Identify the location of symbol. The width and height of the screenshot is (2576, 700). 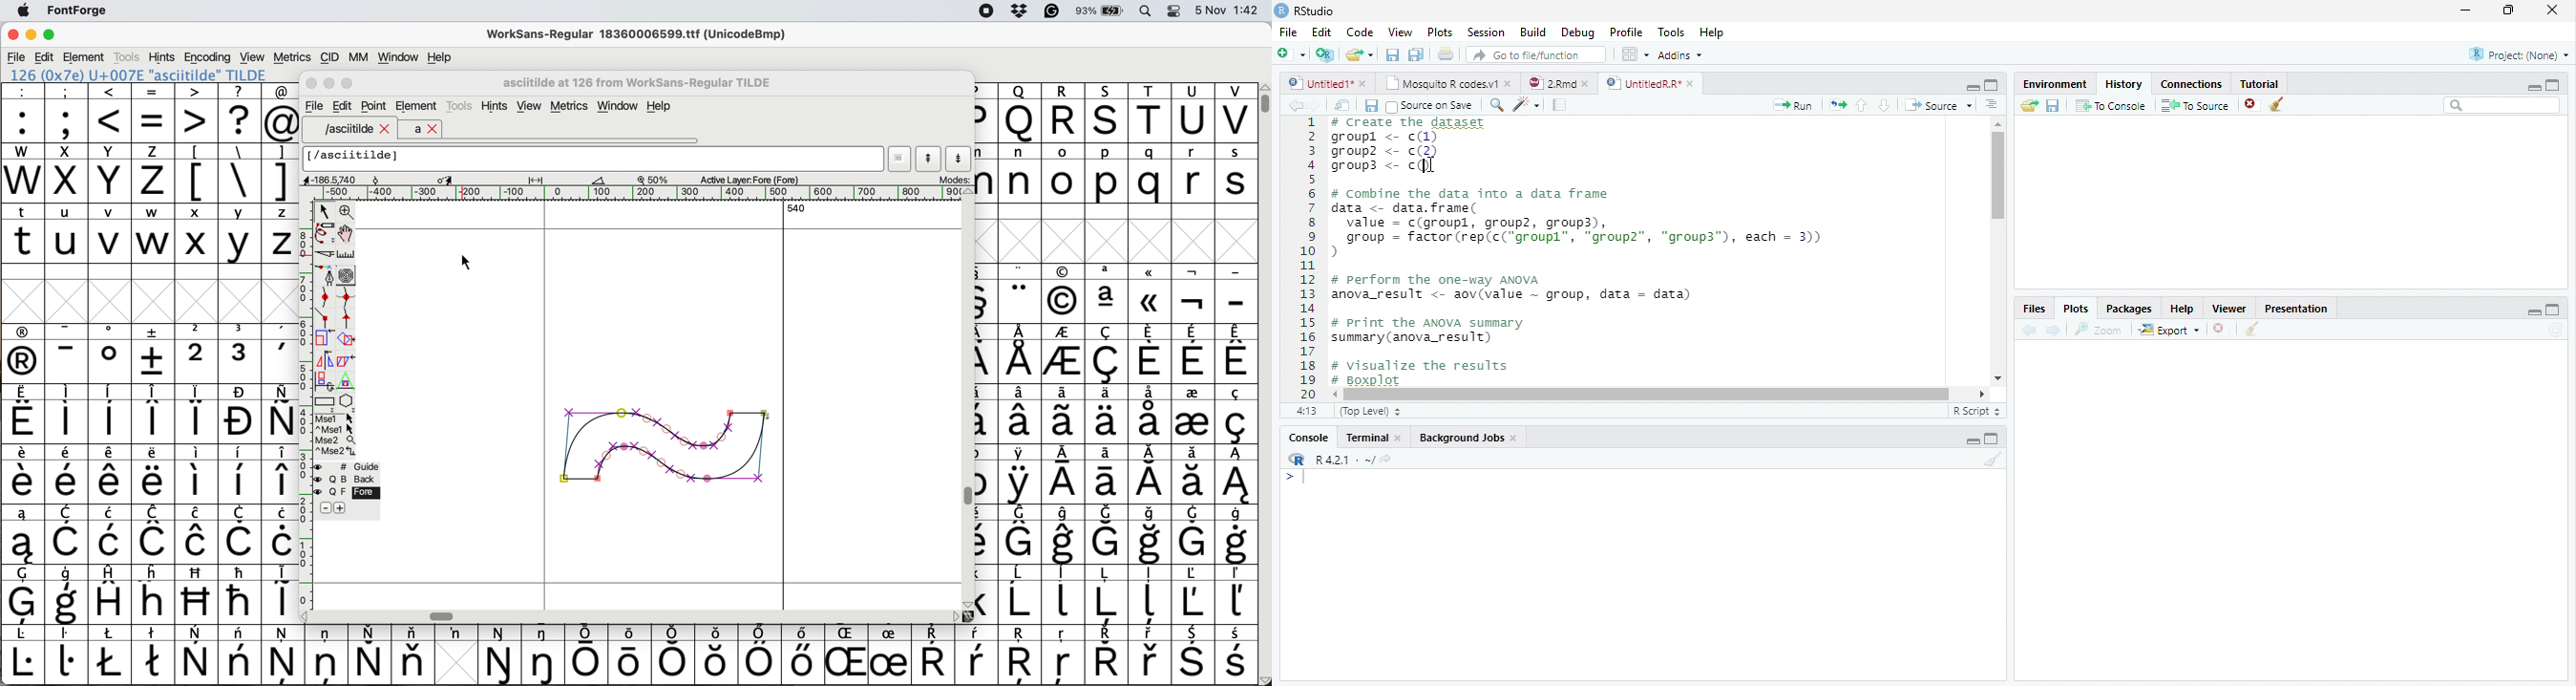
(22, 535).